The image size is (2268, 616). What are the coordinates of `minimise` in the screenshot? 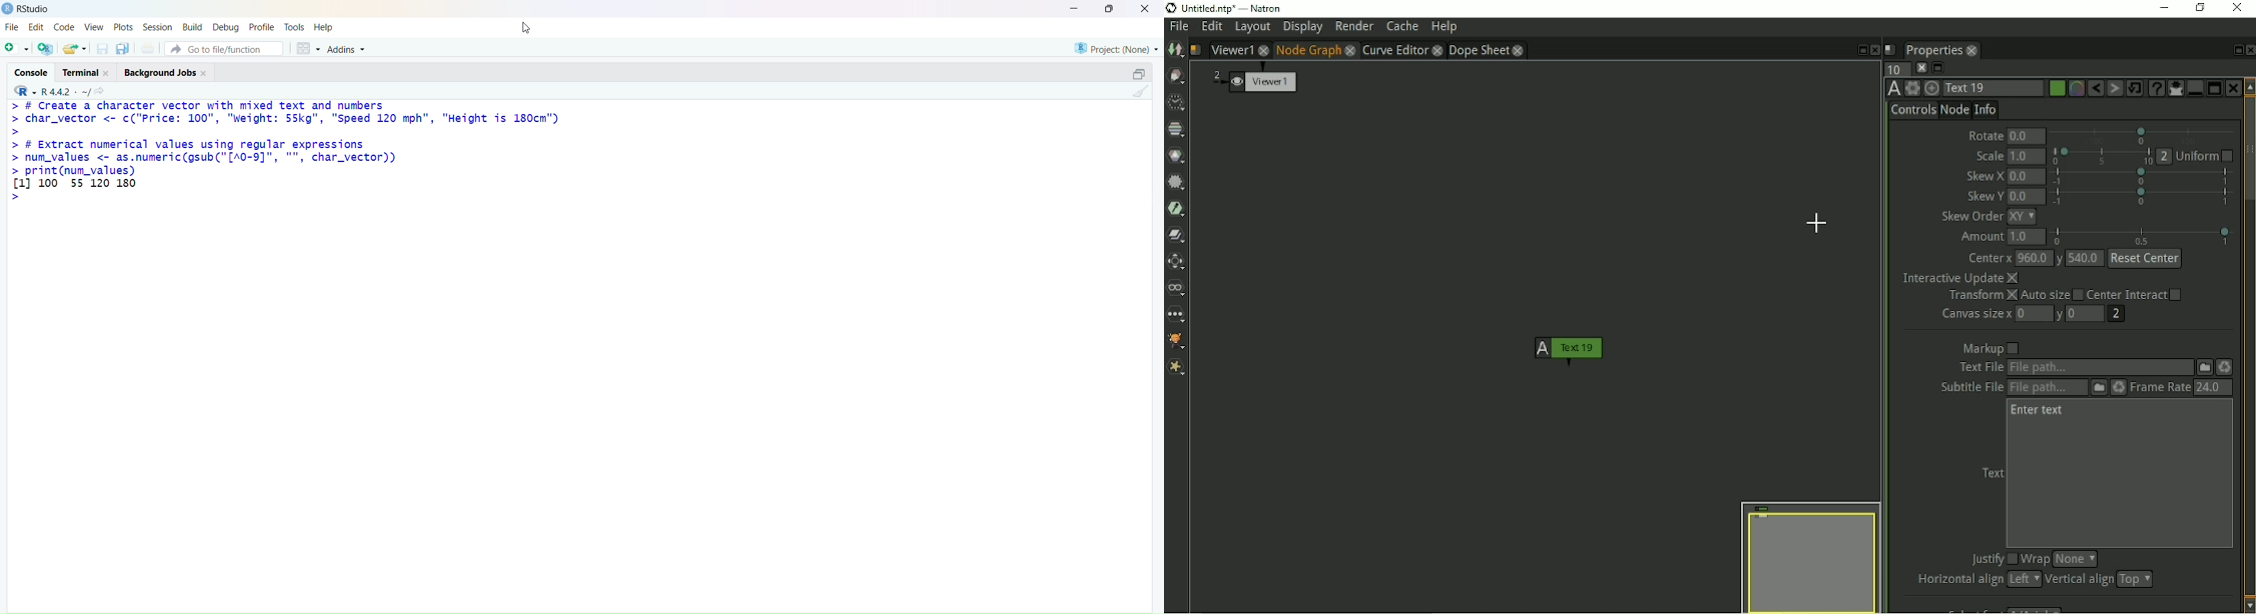 It's located at (1076, 8).